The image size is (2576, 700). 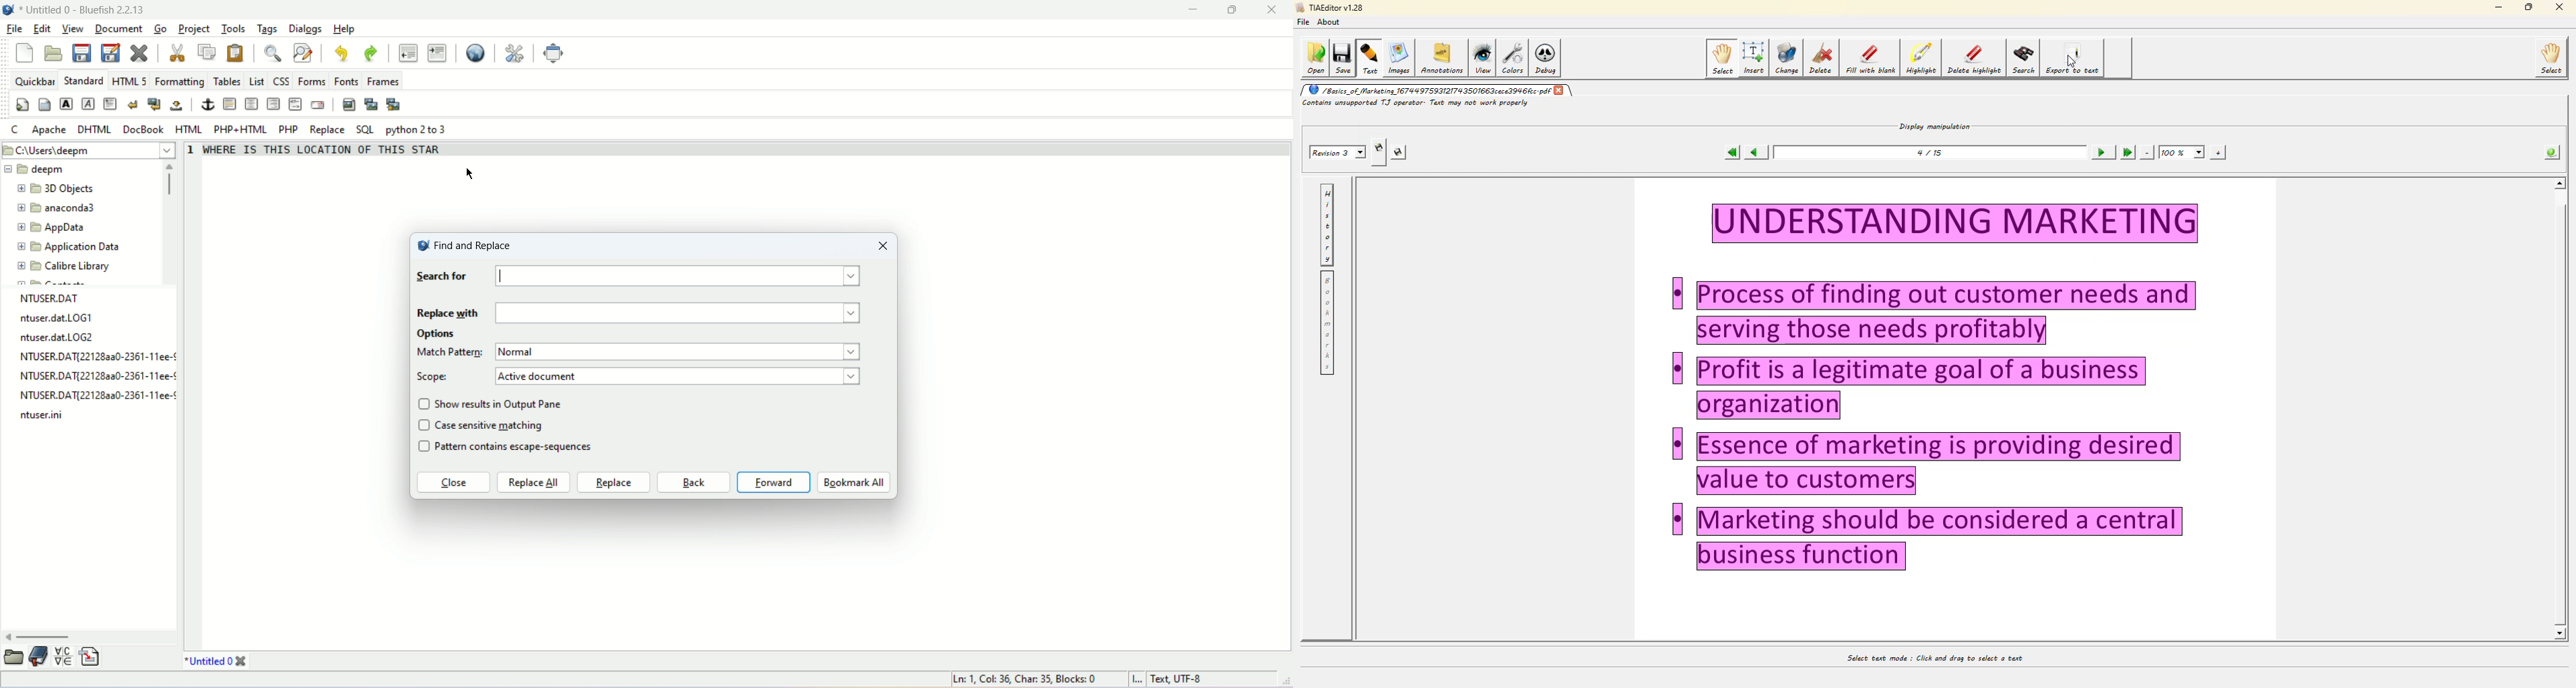 I want to click on Untitled 0 - Bluefish 2.2.13, so click(x=84, y=9).